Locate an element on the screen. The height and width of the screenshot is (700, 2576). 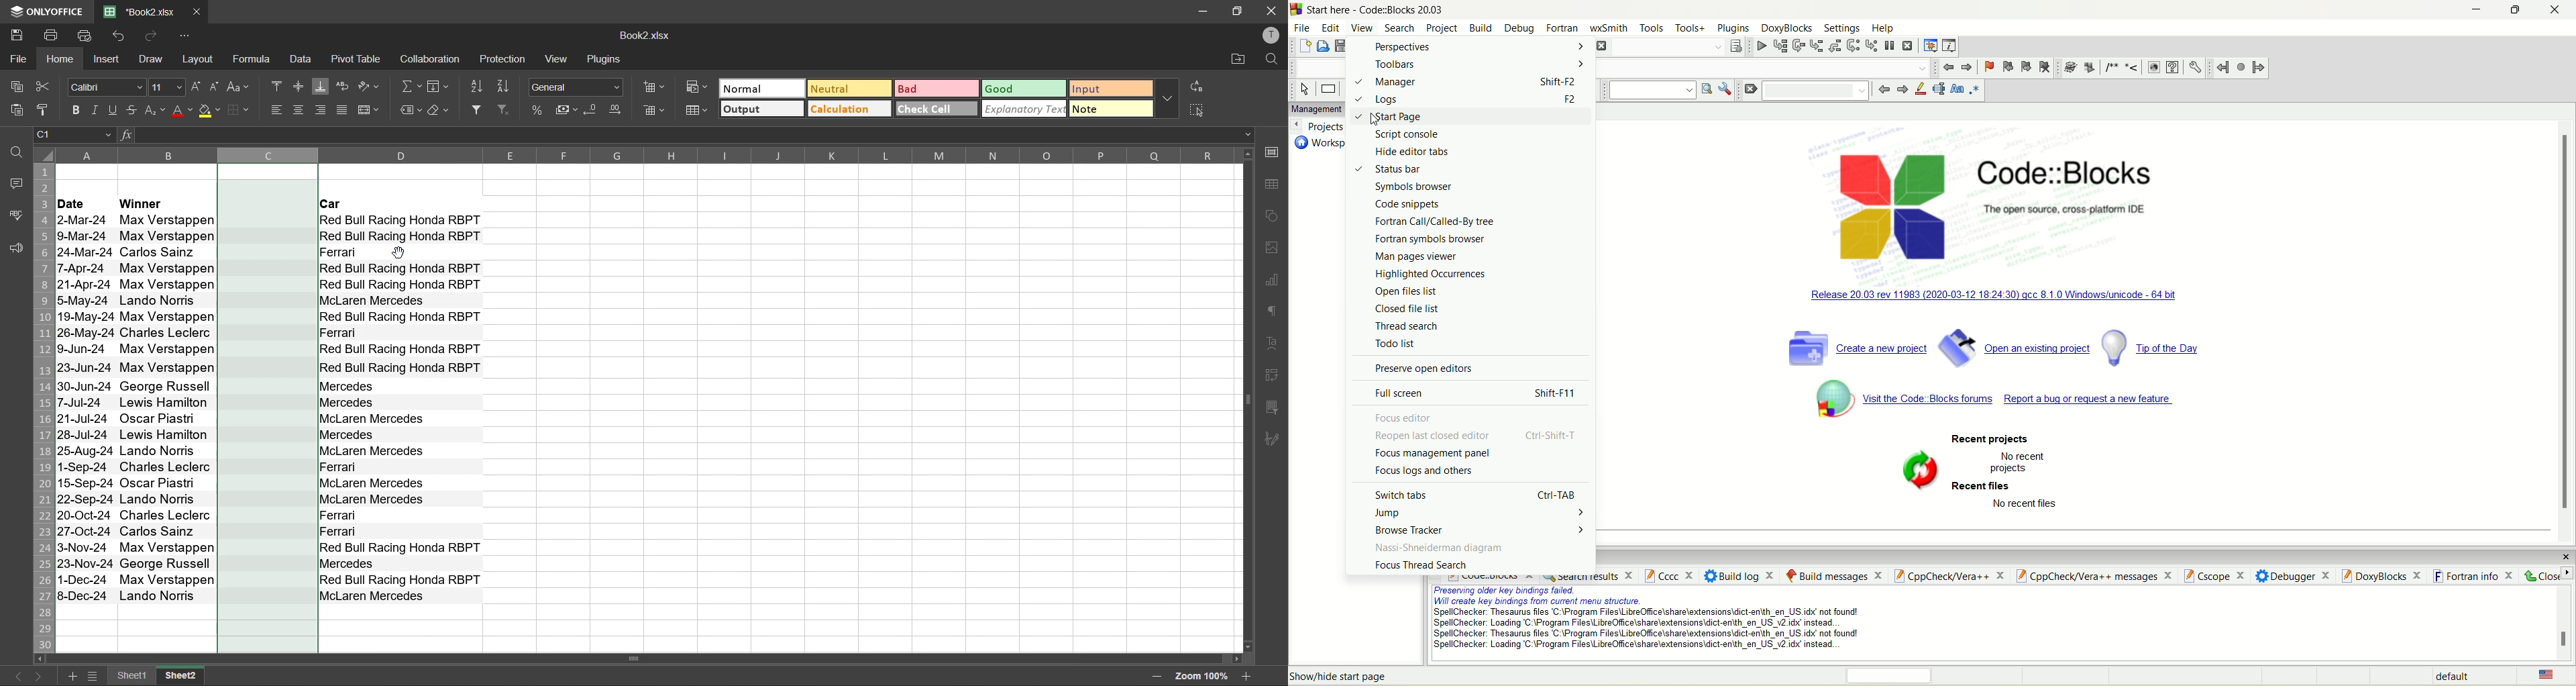
close tab is located at coordinates (197, 12).